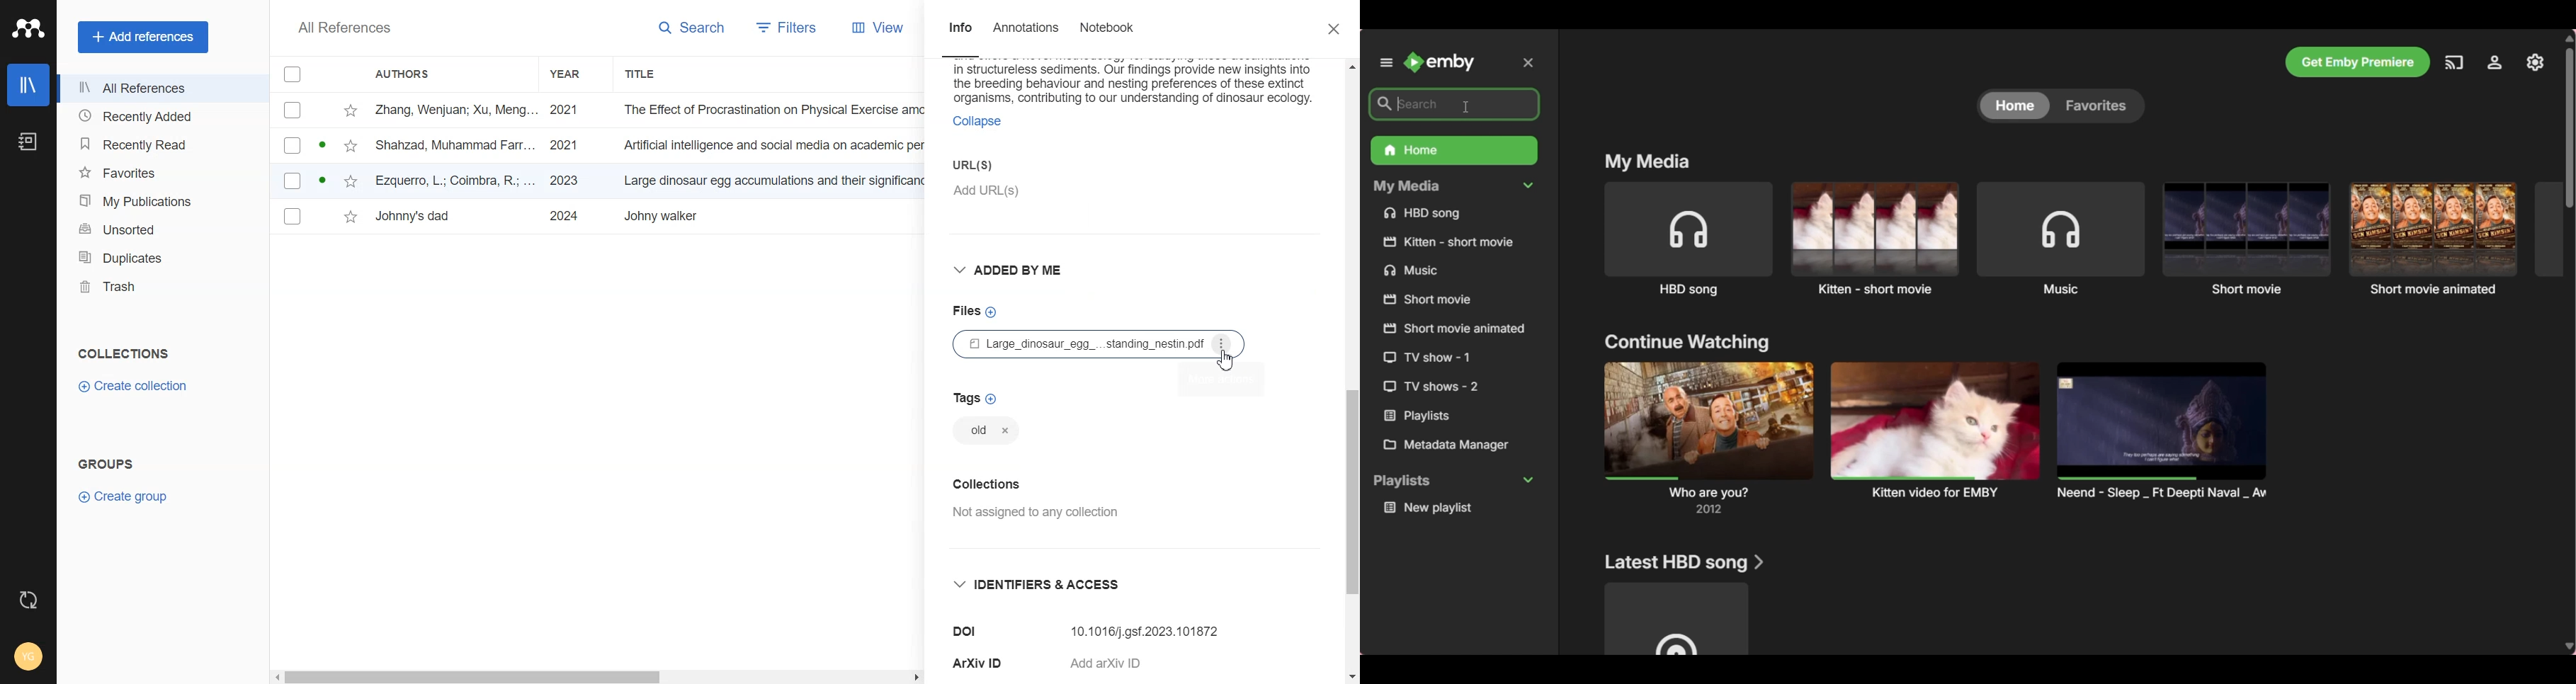  What do you see at coordinates (989, 482) in the screenshot?
I see `Collections` at bounding box center [989, 482].